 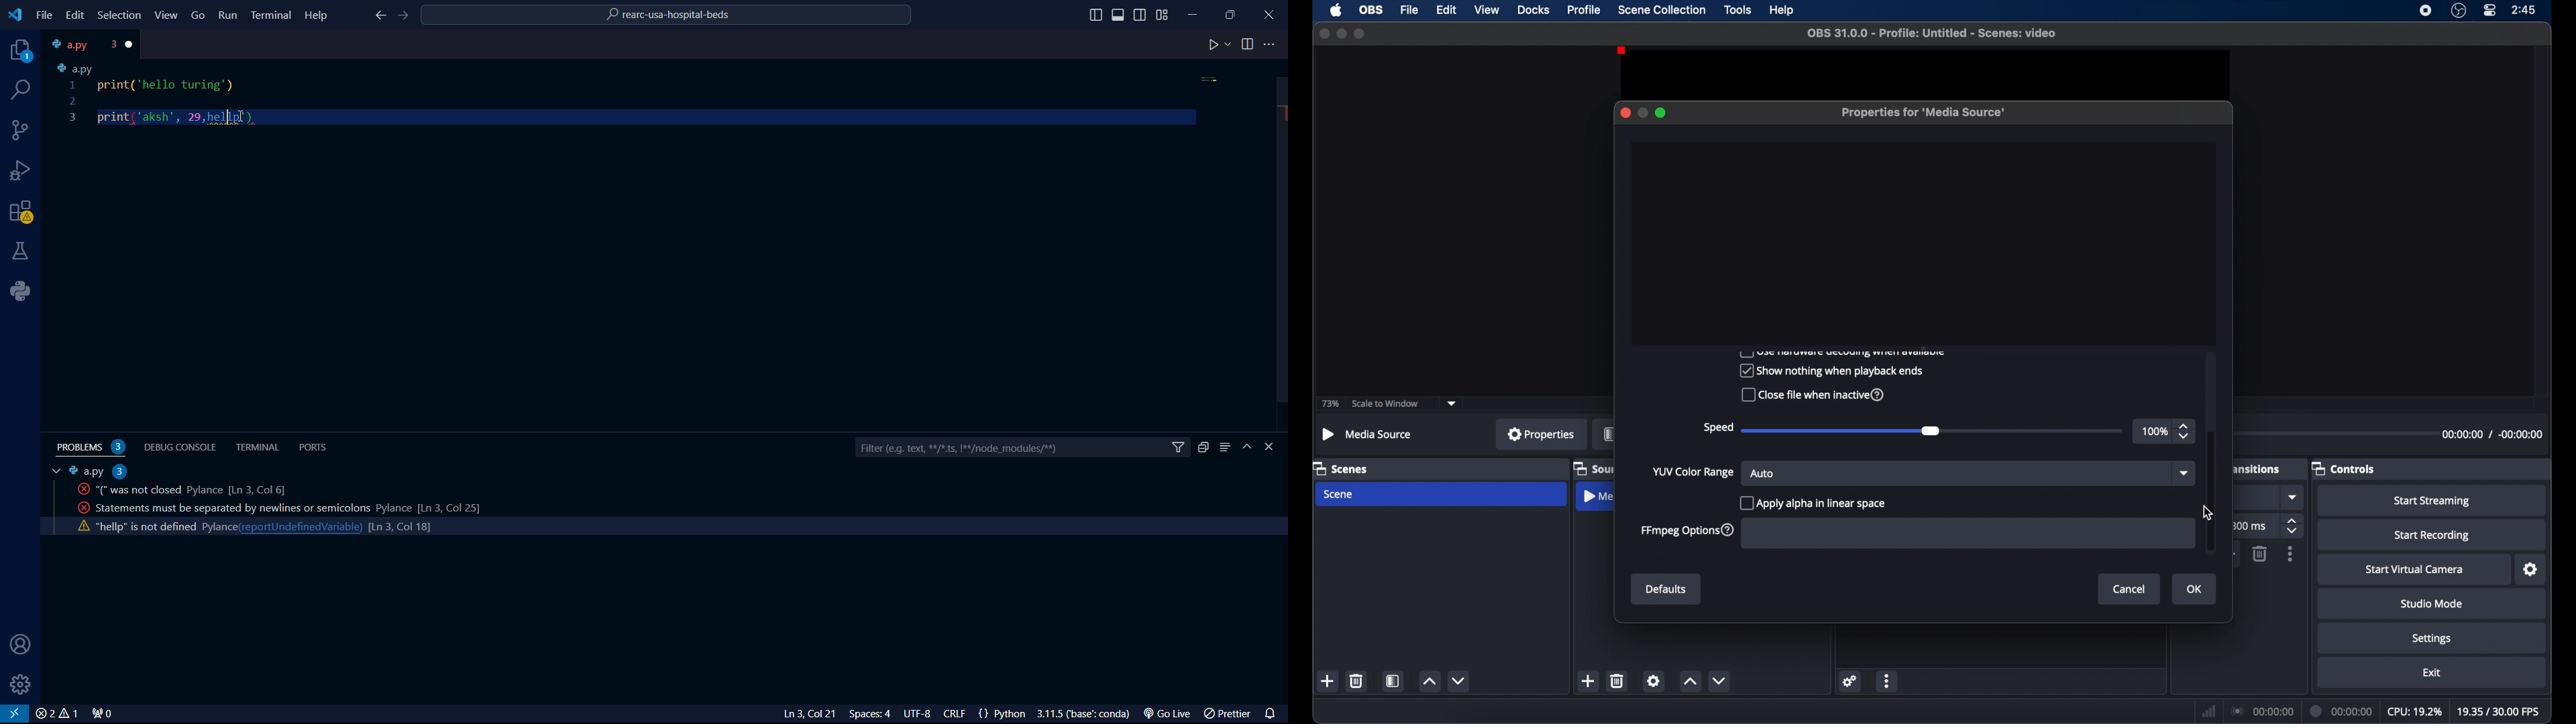 What do you see at coordinates (2414, 711) in the screenshot?
I see `cpu` at bounding box center [2414, 711].